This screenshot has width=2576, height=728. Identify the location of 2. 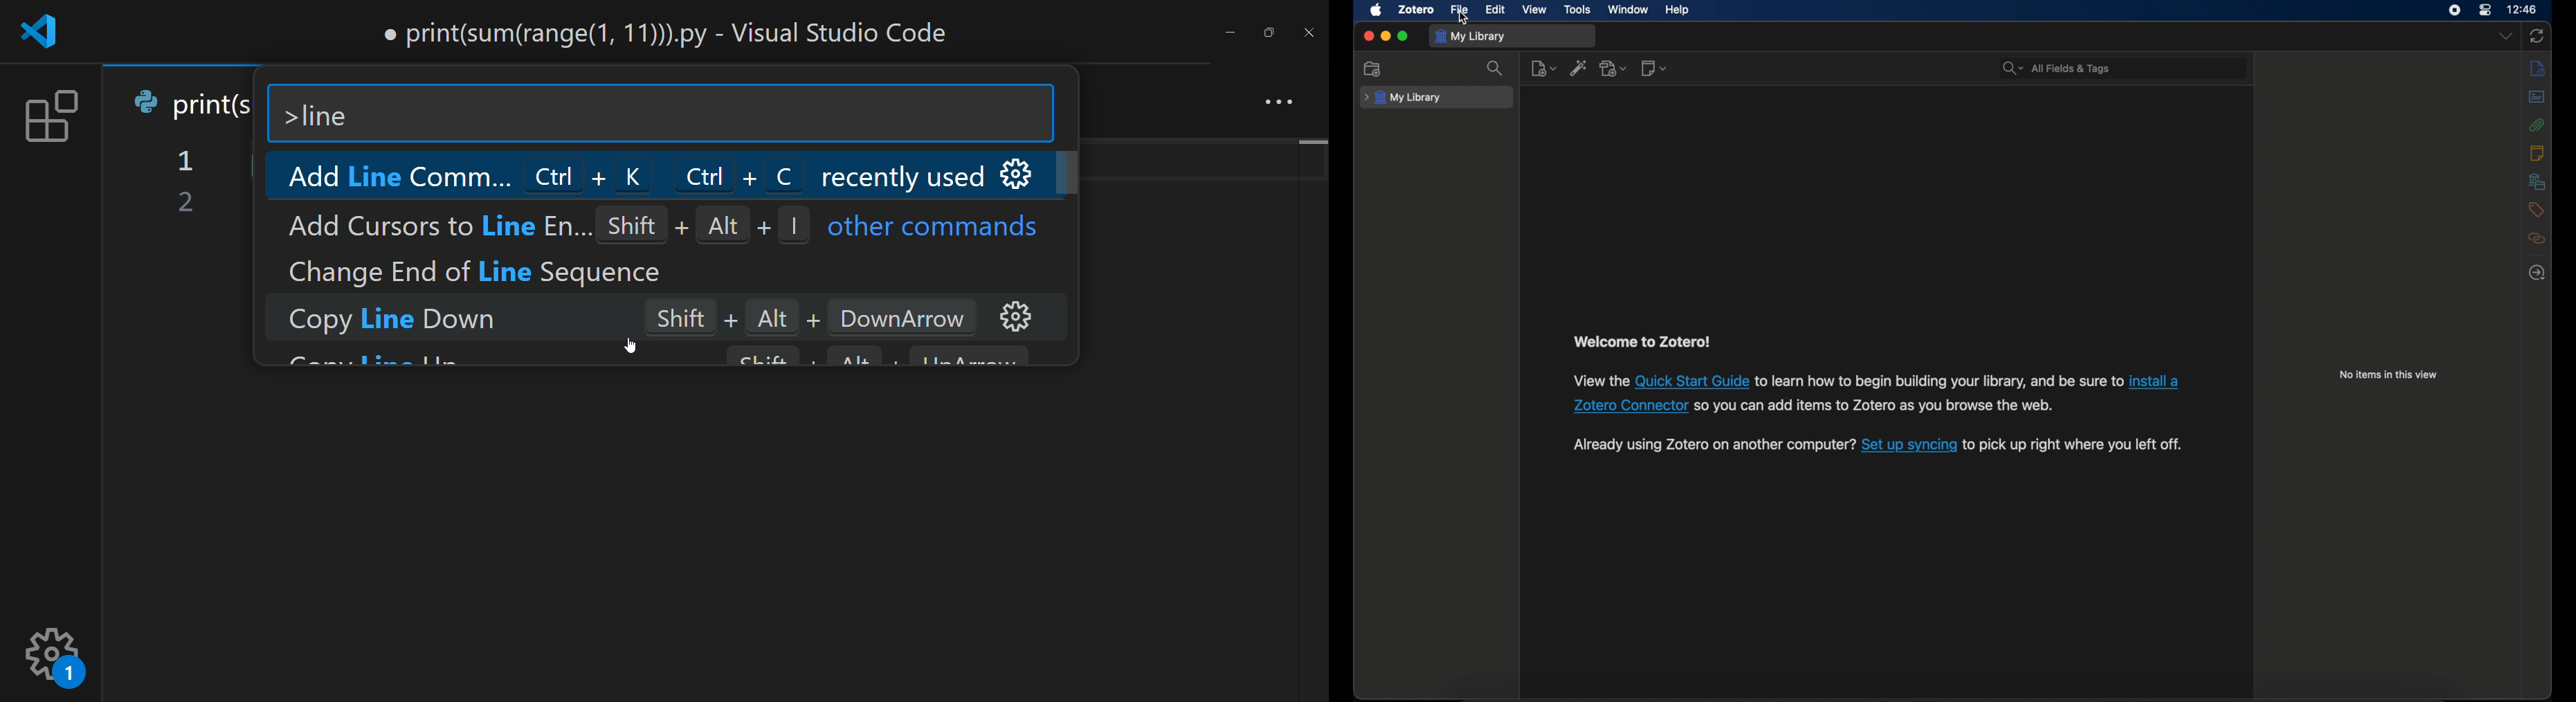
(186, 204).